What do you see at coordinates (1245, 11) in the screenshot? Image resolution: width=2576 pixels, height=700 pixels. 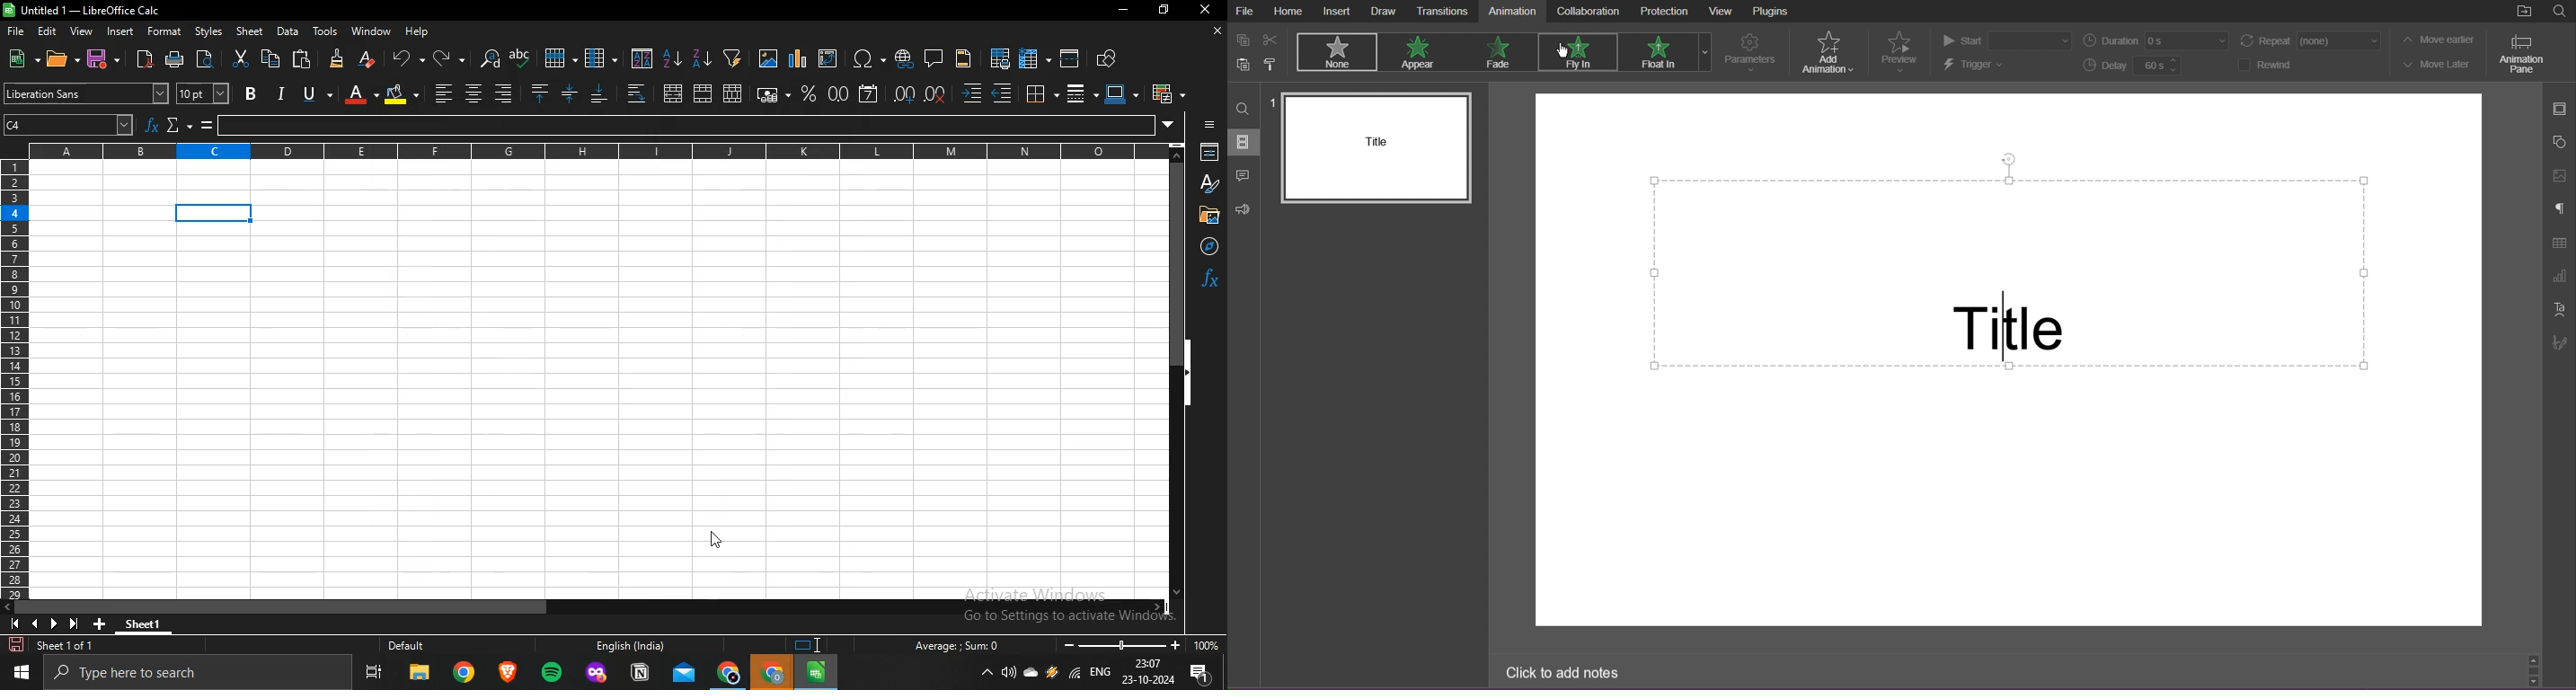 I see `File` at bounding box center [1245, 11].